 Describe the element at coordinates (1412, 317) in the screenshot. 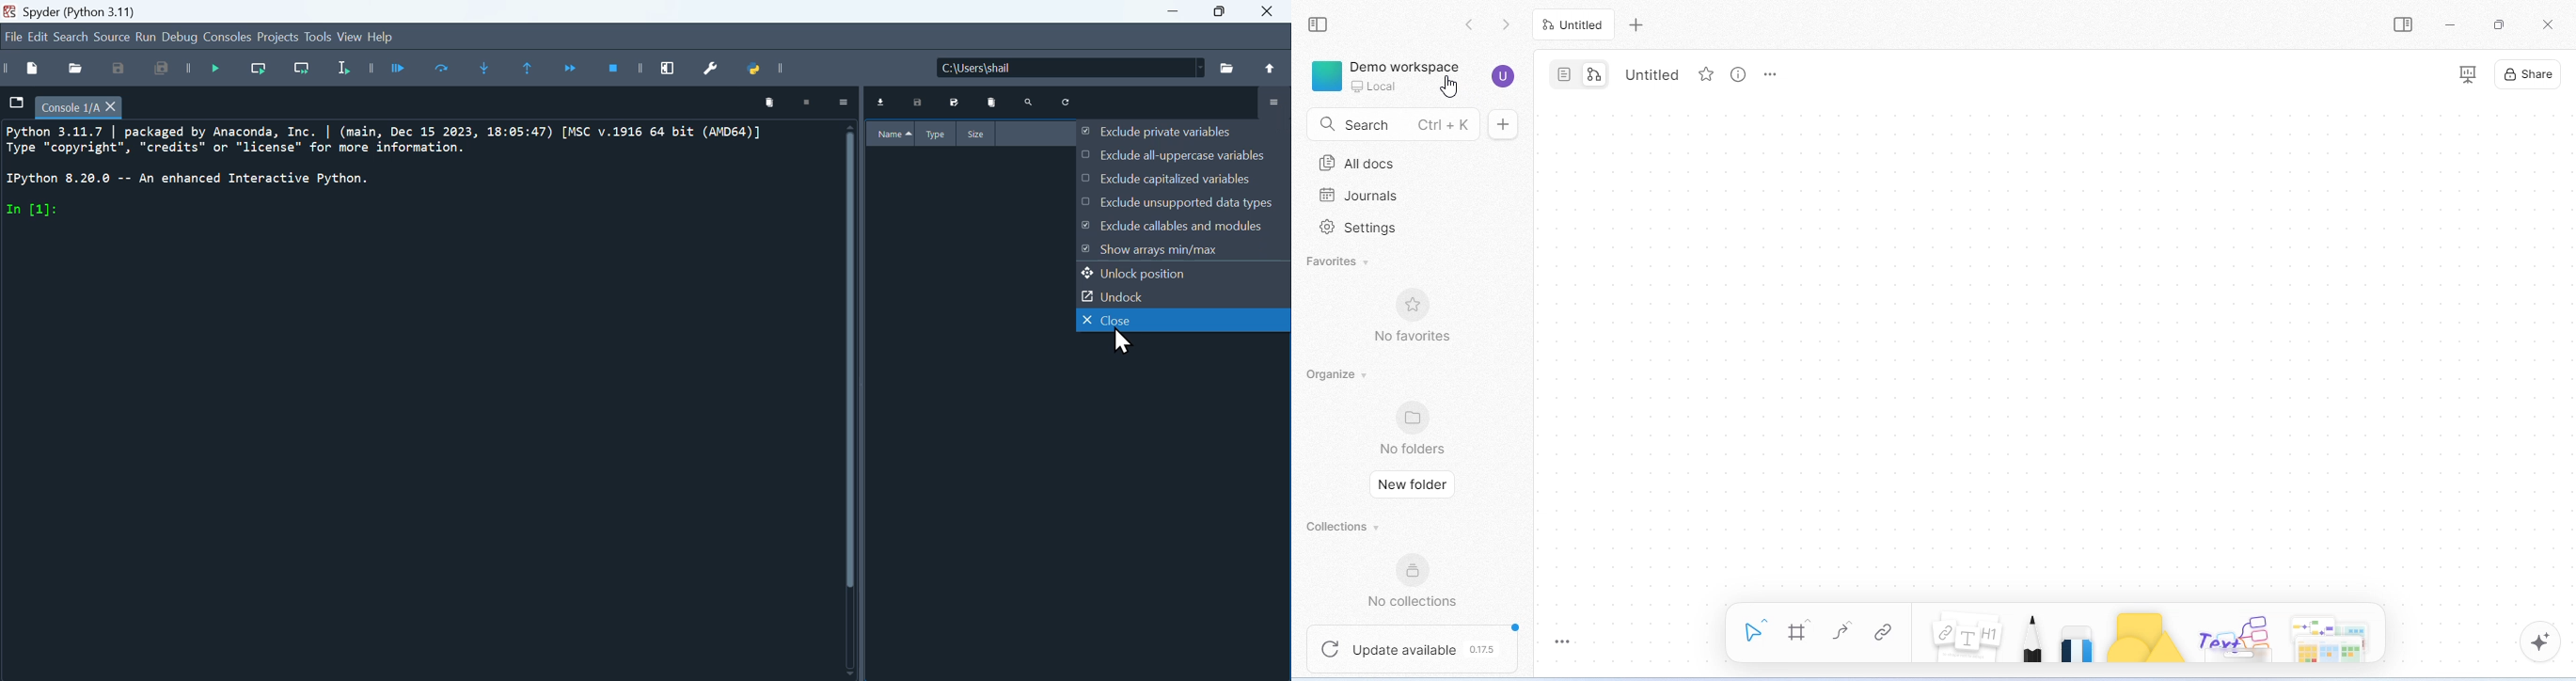

I see `no favorites` at that location.